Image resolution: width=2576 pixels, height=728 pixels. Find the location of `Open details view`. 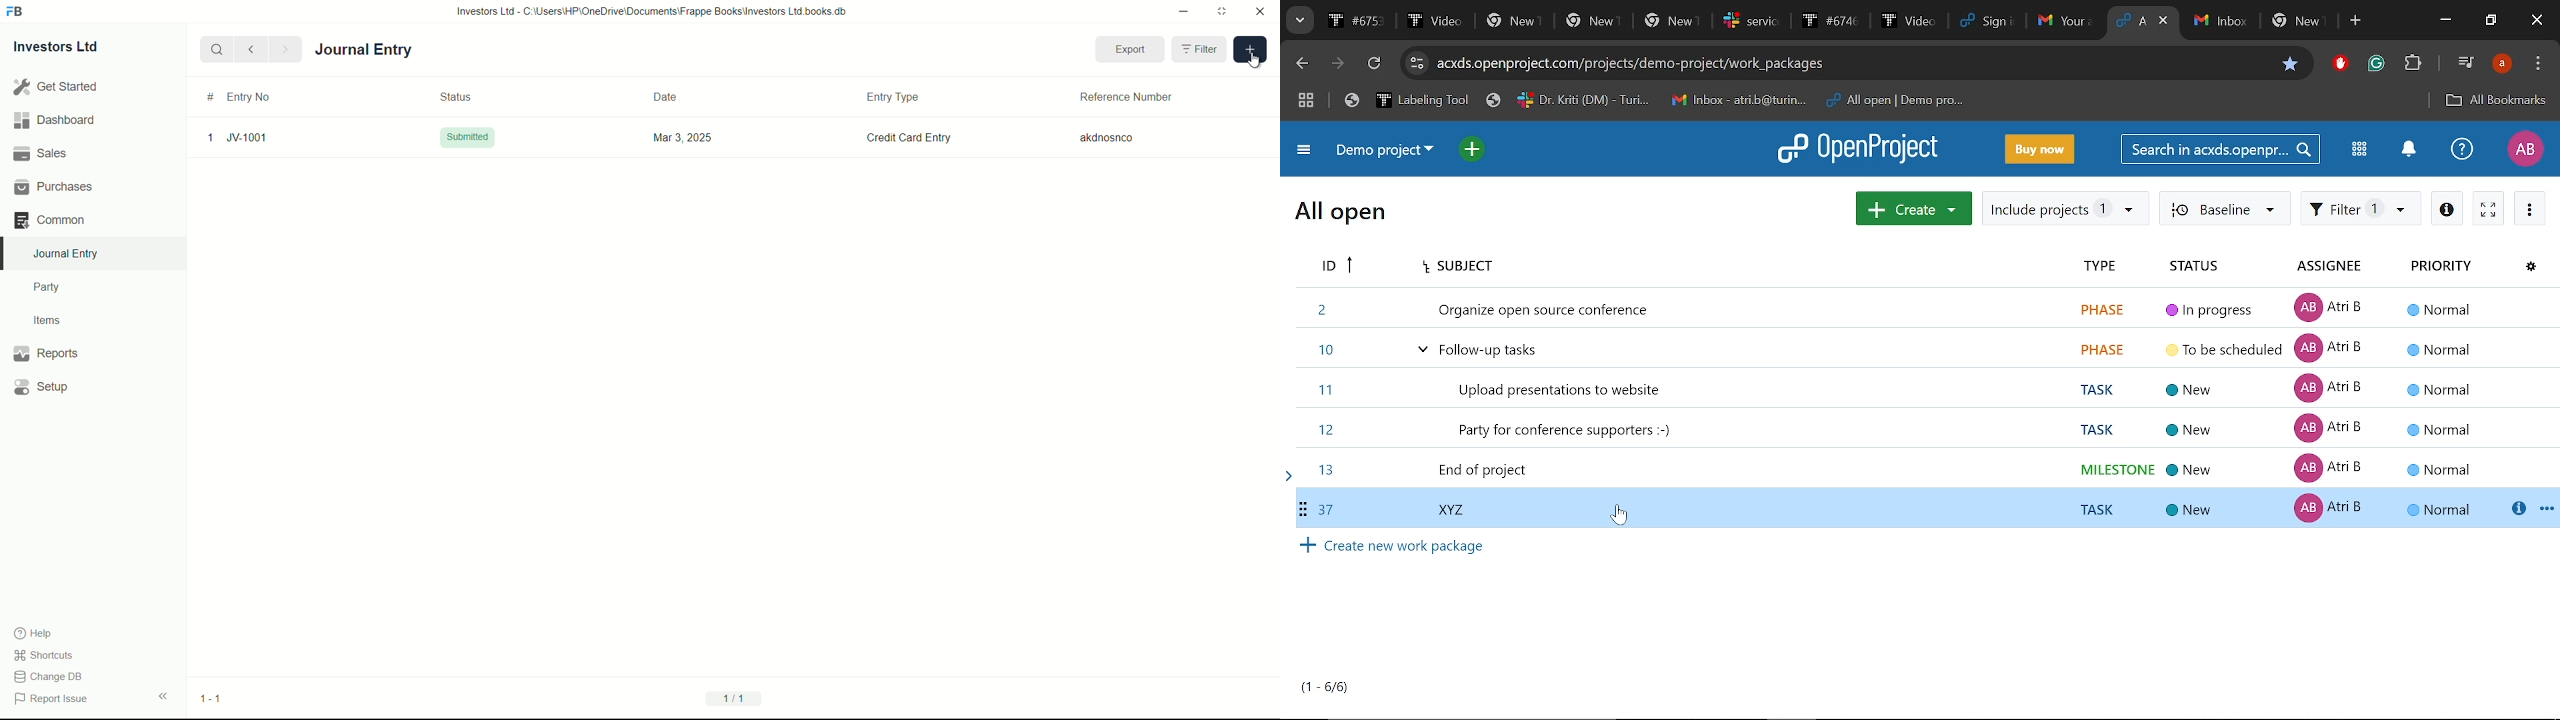

Open details view is located at coordinates (2446, 207).